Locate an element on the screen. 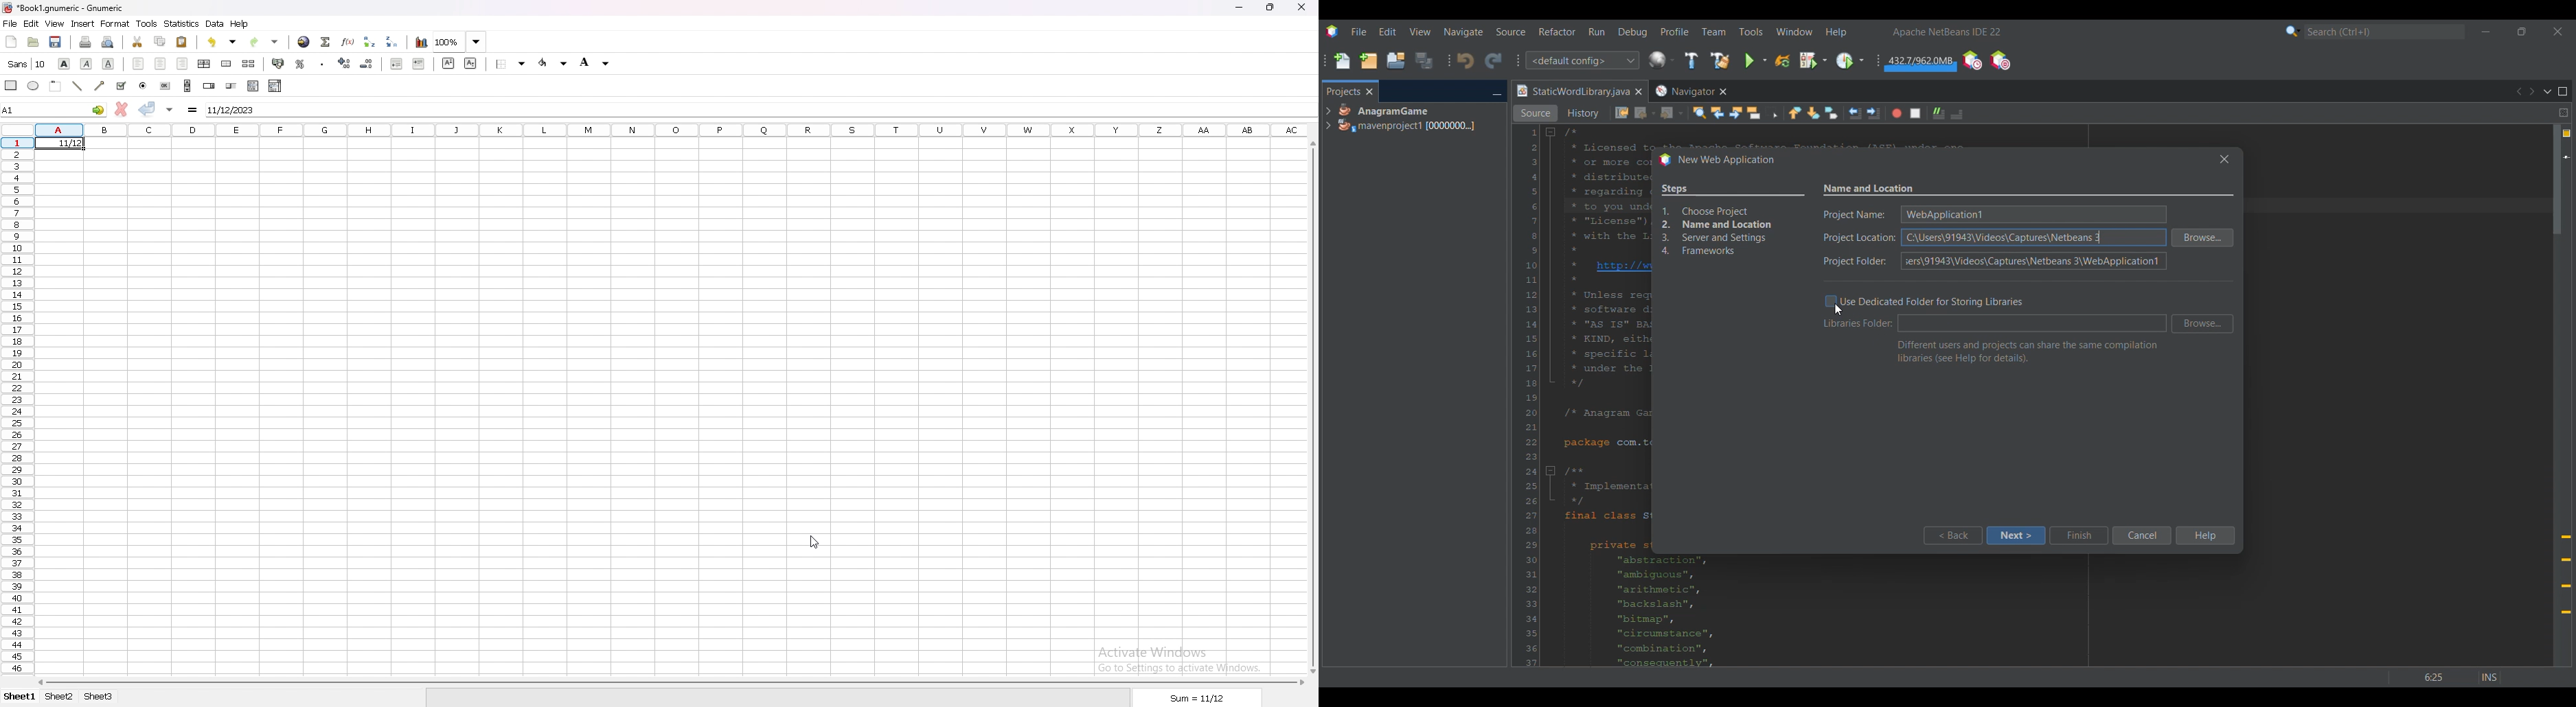 Image resolution: width=2576 pixels, height=728 pixels. tools is located at coordinates (146, 24).